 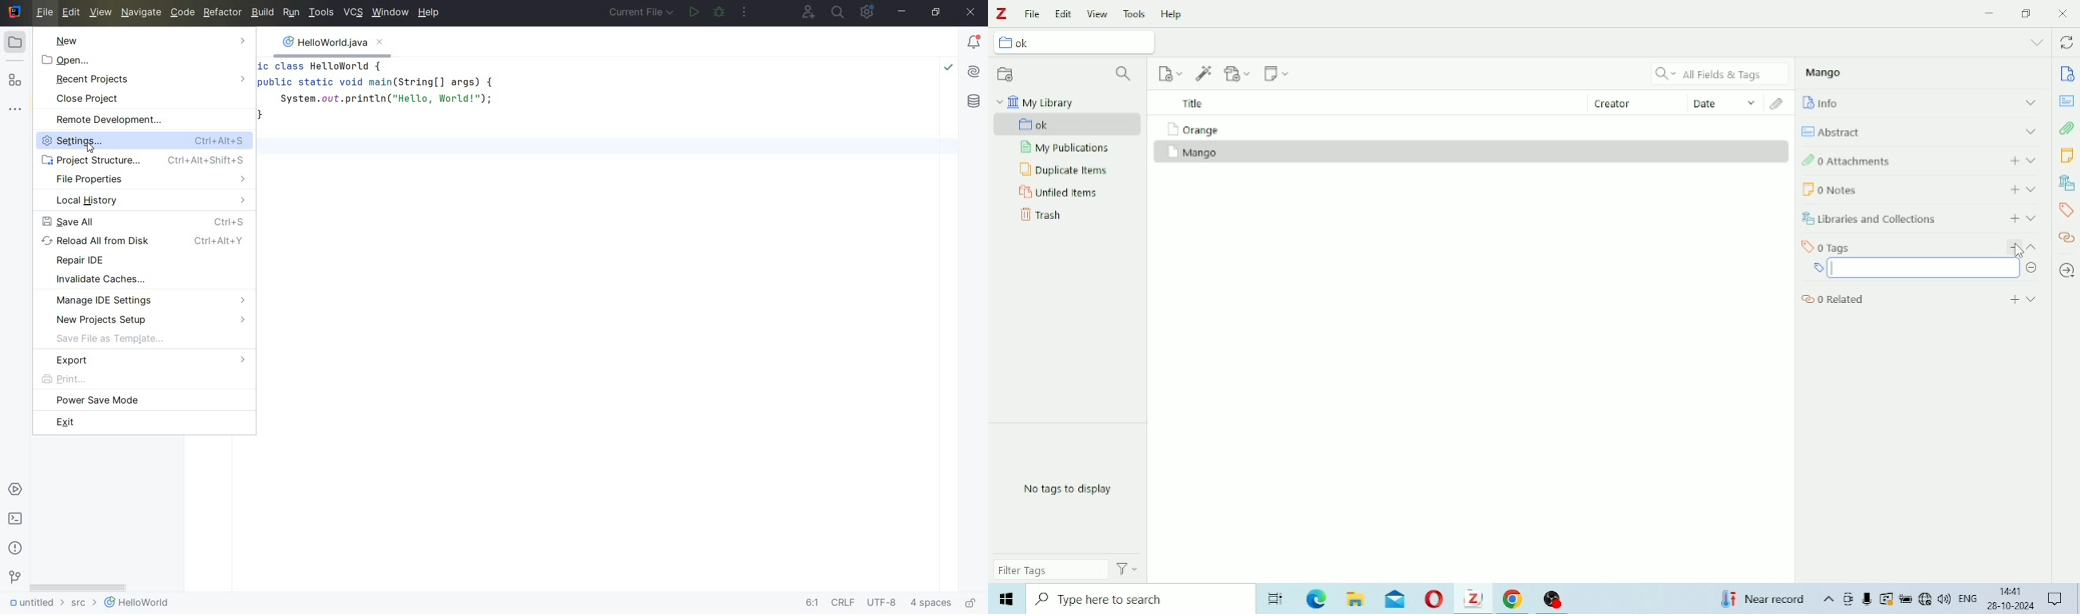 What do you see at coordinates (1171, 73) in the screenshot?
I see `New Item` at bounding box center [1171, 73].